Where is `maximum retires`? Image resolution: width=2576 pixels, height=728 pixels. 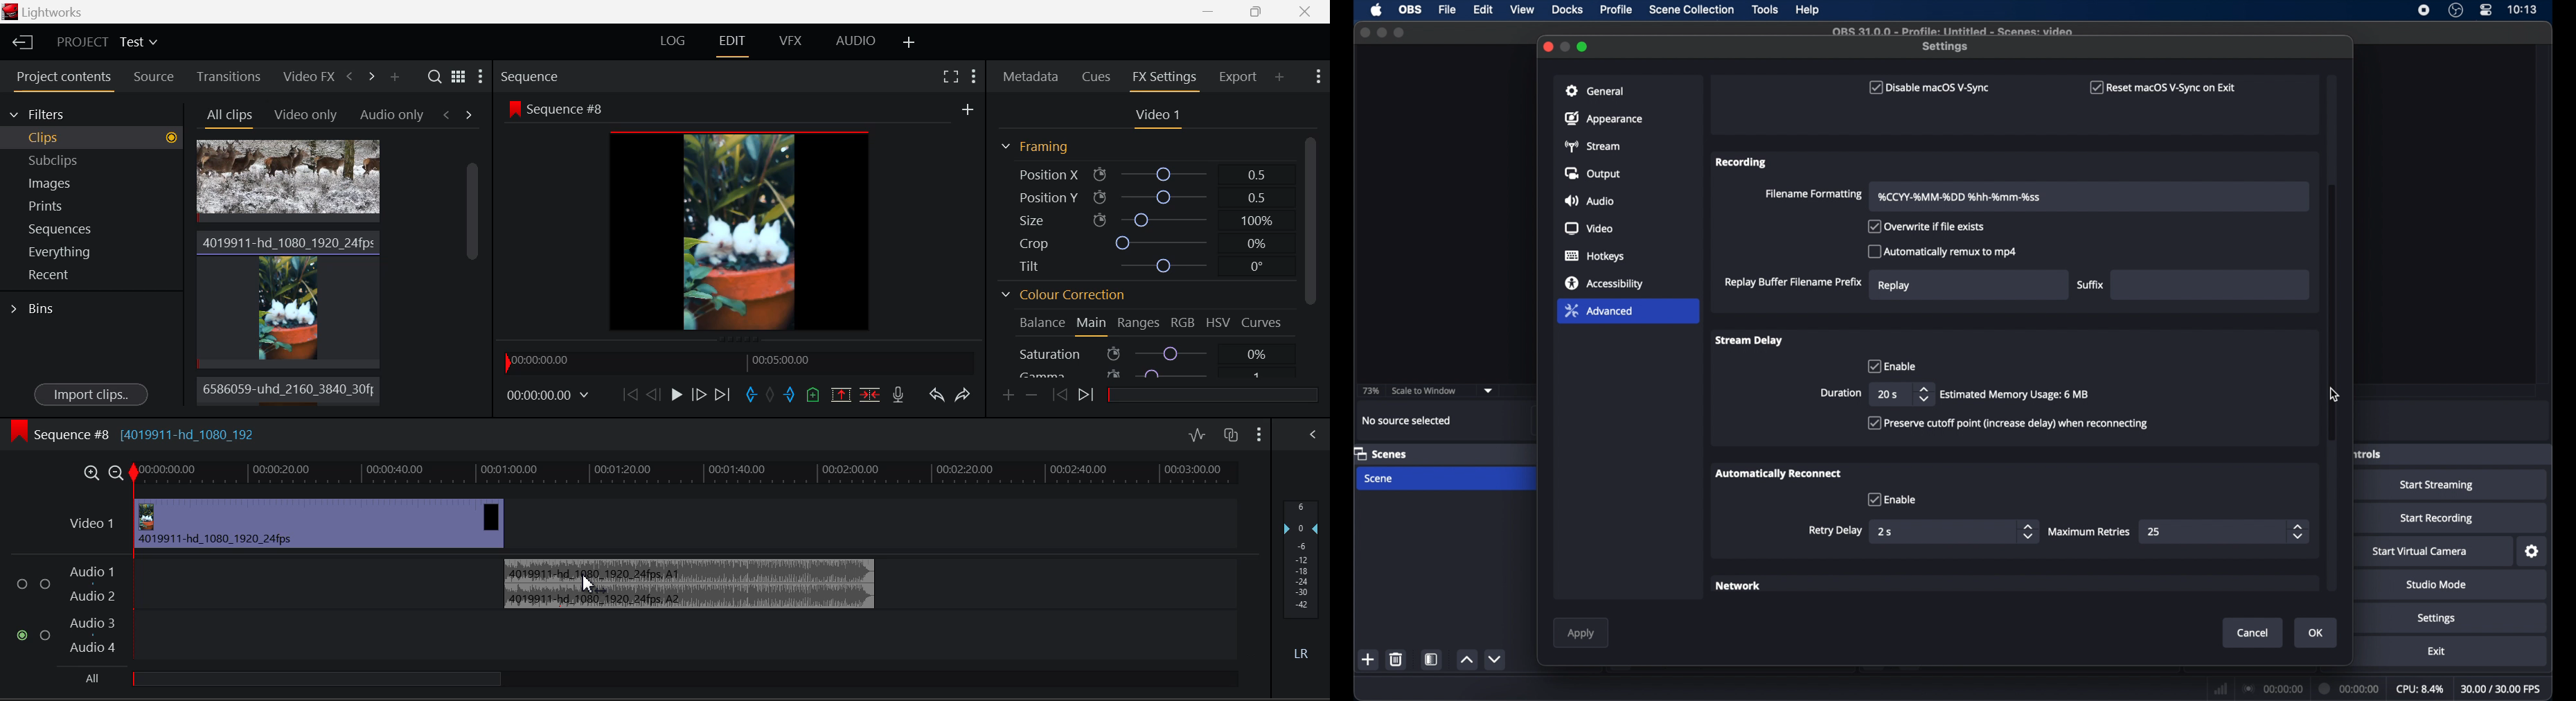 maximum retires is located at coordinates (2091, 532).